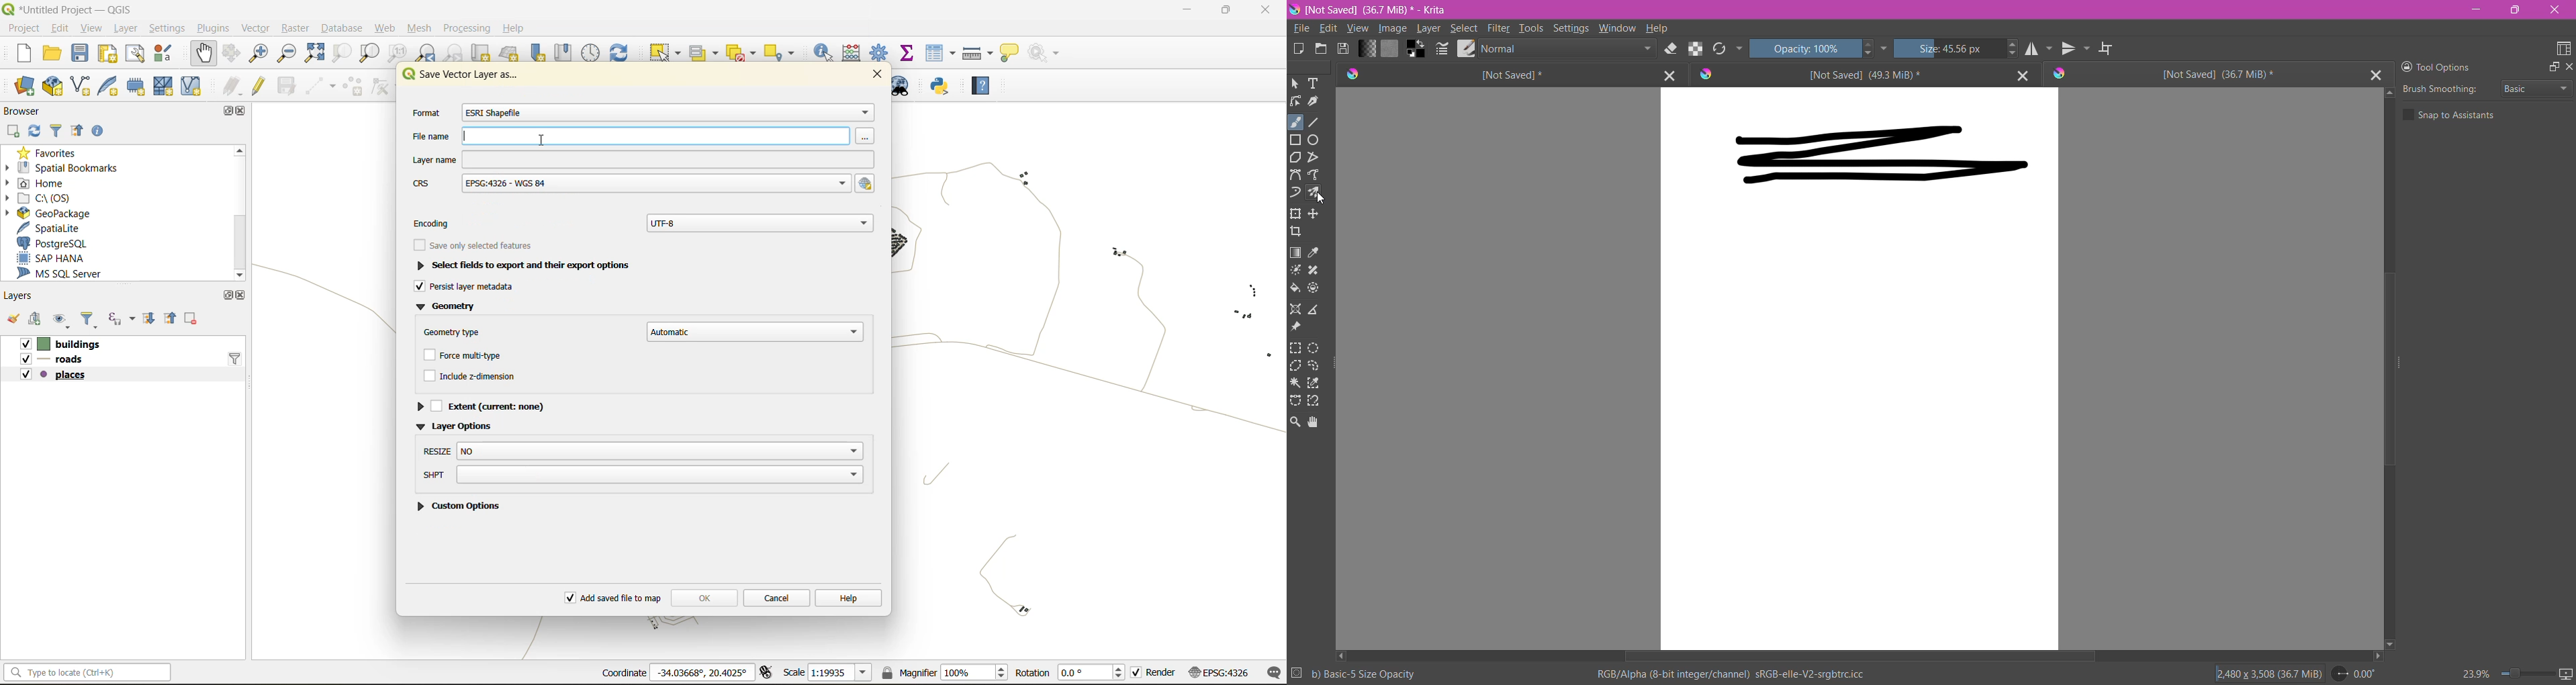 The width and height of the screenshot is (2576, 700). Describe the element at coordinates (258, 28) in the screenshot. I see `vector` at that location.